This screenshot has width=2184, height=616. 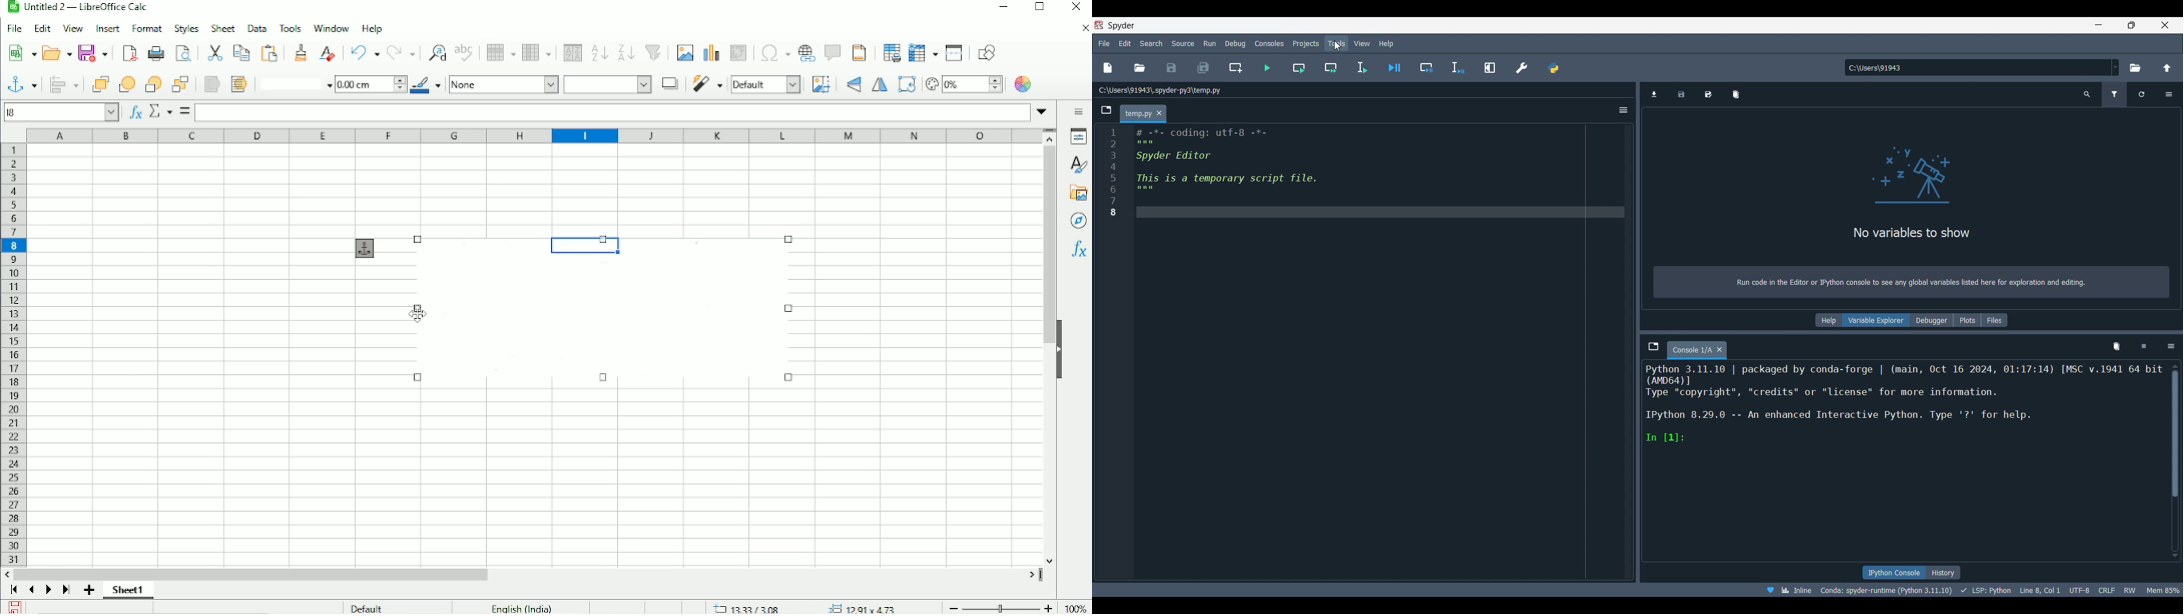 What do you see at coordinates (1977, 67) in the screenshot?
I see `Input location` at bounding box center [1977, 67].